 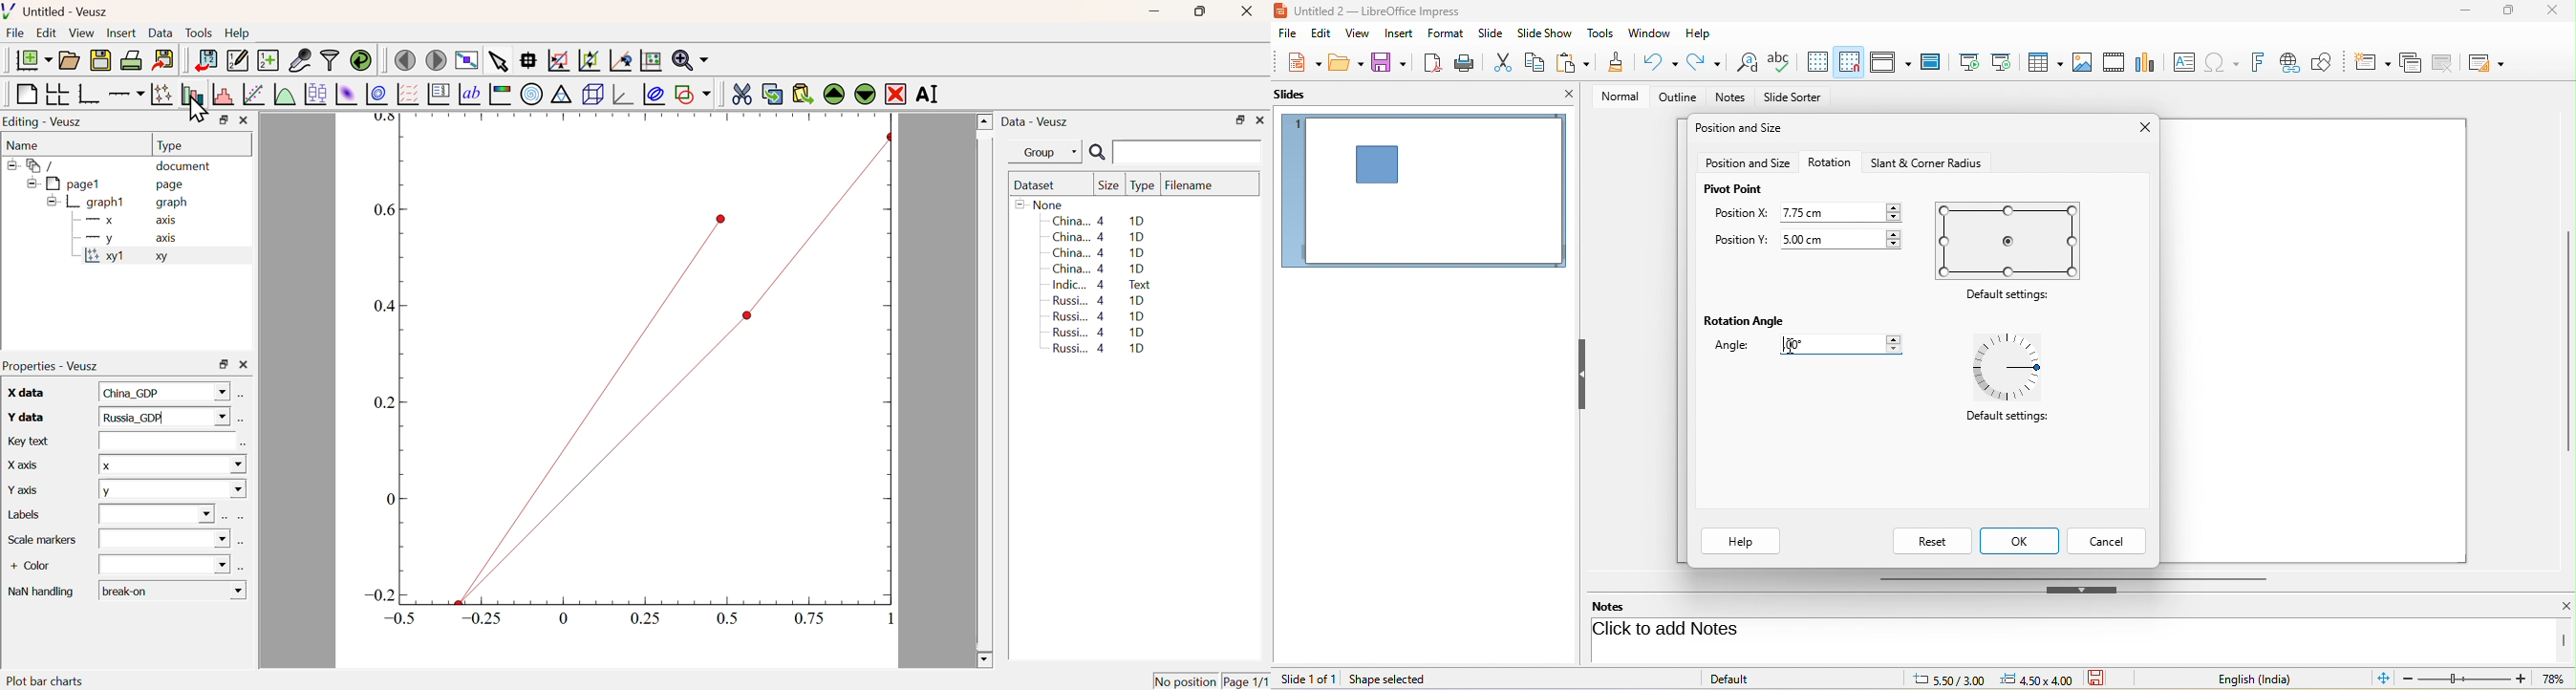 What do you see at coordinates (2006, 420) in the screenshot?
I see `default settings` at bounding box center [2006, 420].